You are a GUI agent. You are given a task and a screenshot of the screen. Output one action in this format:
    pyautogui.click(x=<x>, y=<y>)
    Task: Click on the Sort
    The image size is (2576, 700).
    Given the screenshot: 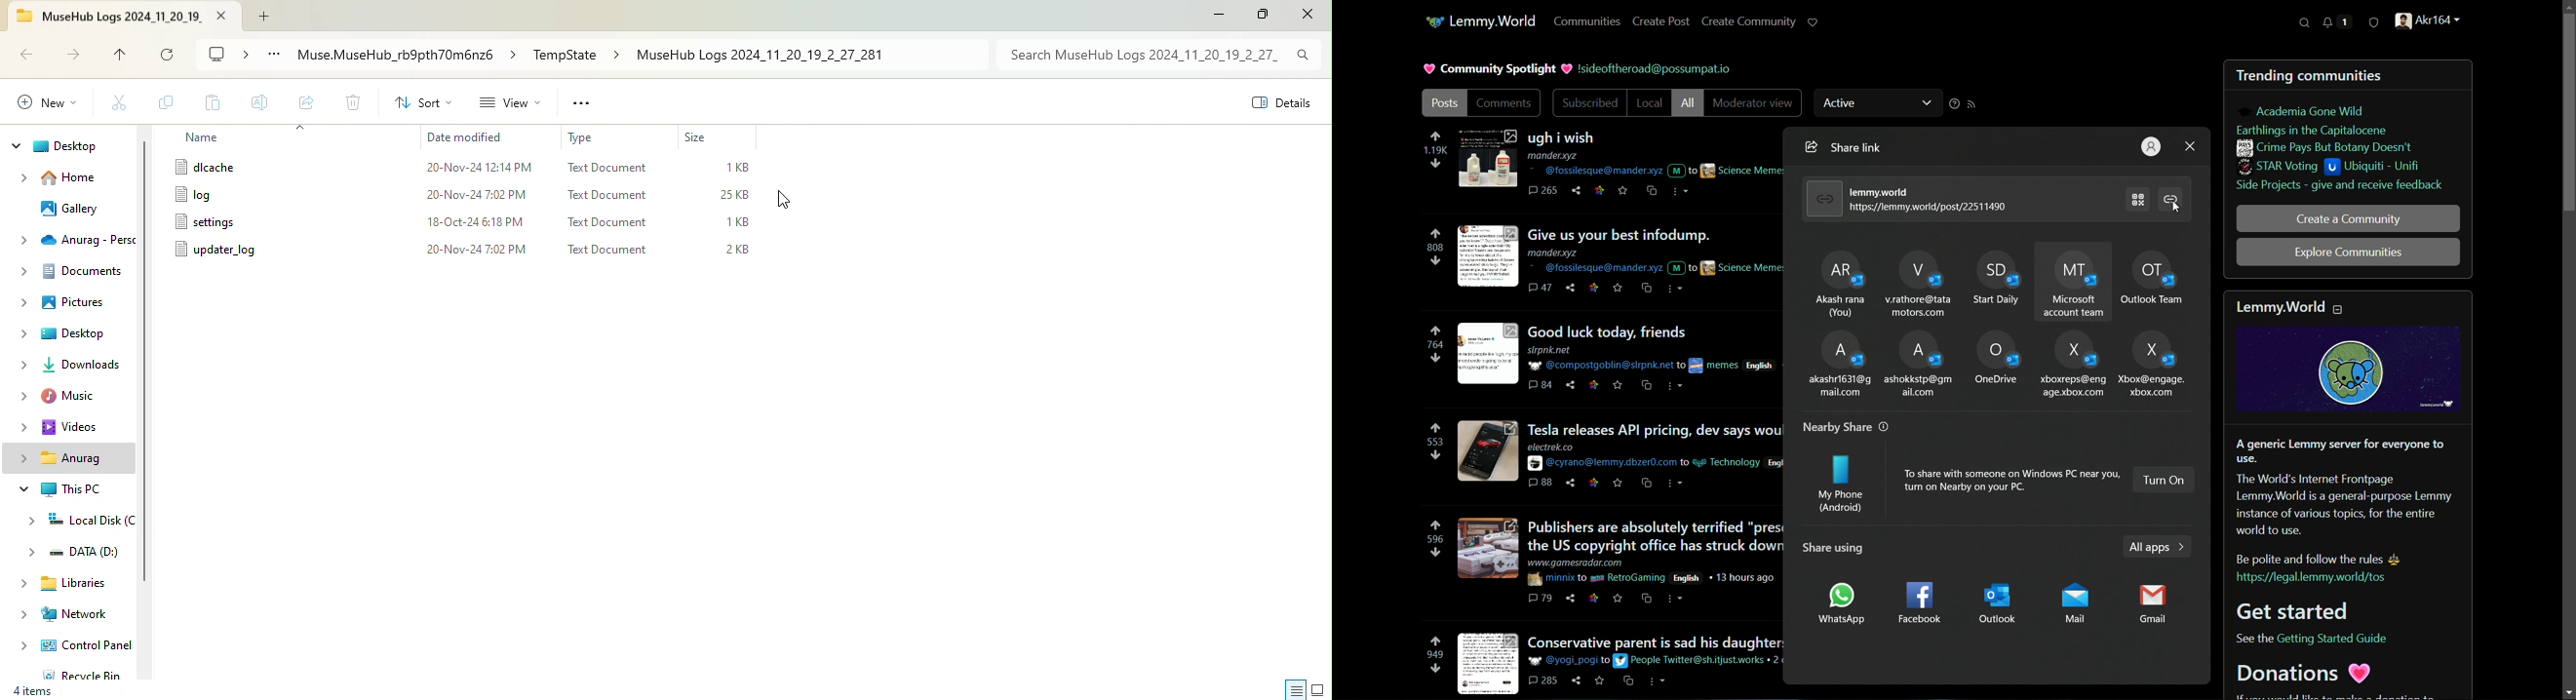 What is the action you would take?
    pyautogui.click(x=426, y=105)
    